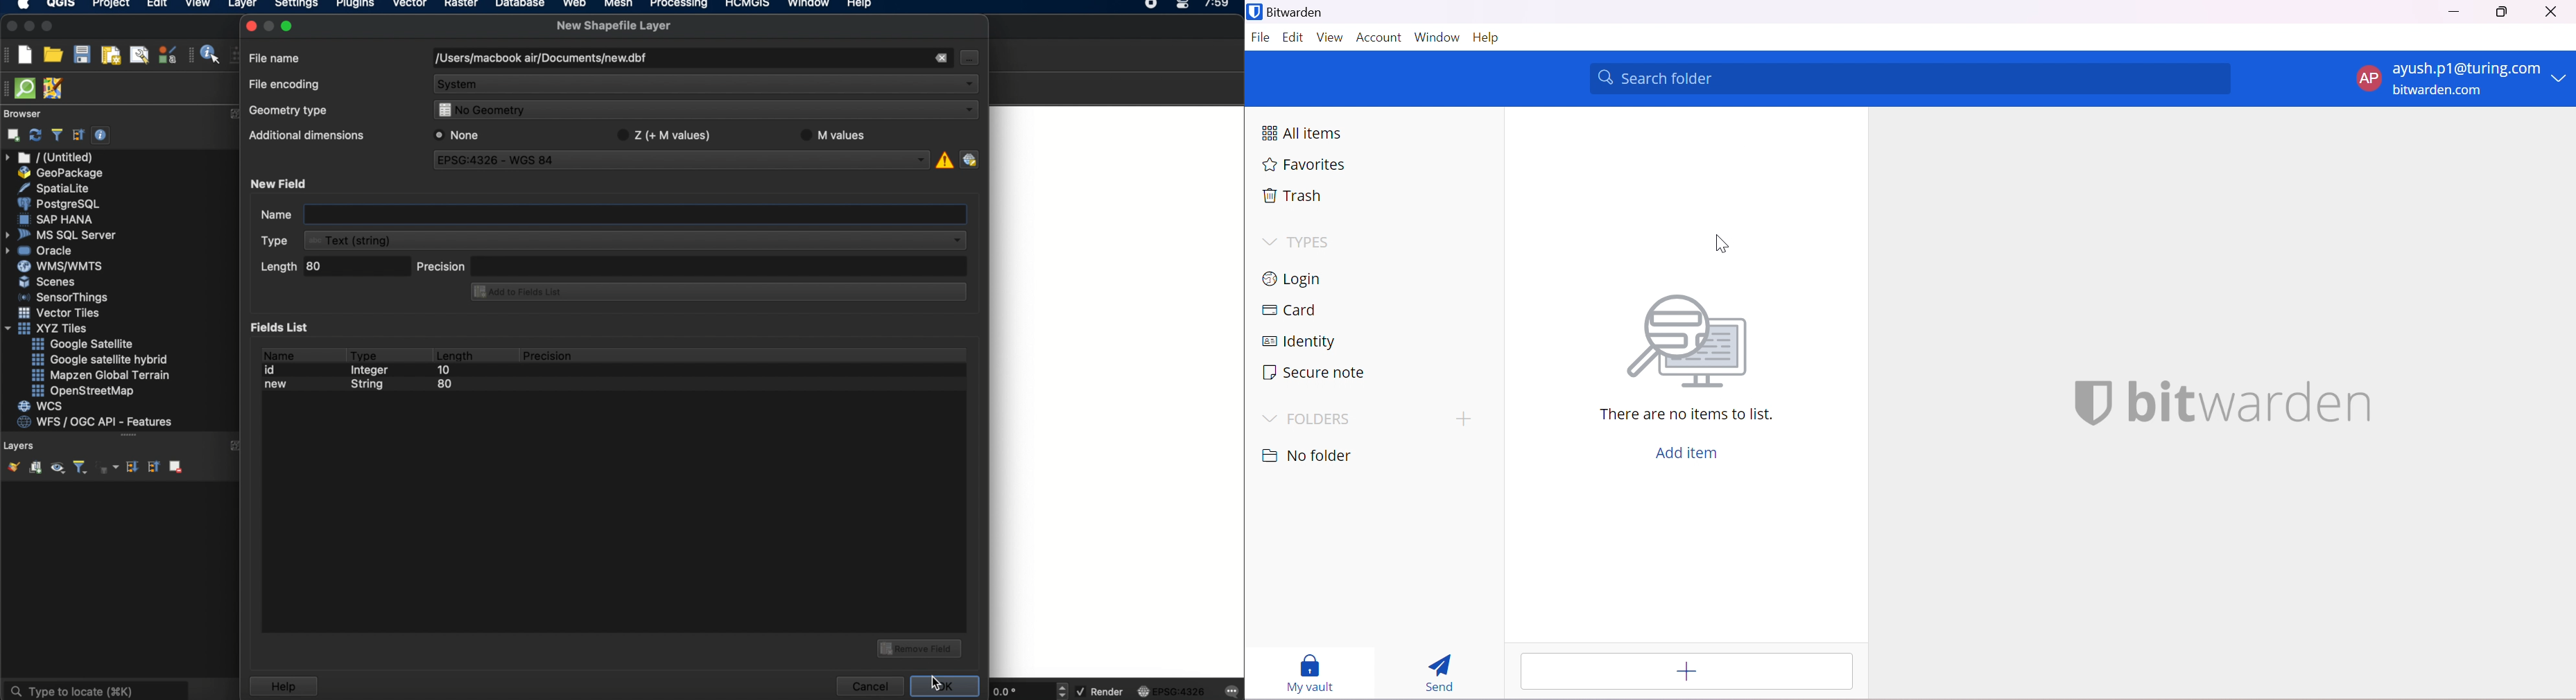 Image resolution: width=2576 pixels, height=700 pixels. Describe the element at coordinates (109, 5) in the screenshot. I see `project` at that location.